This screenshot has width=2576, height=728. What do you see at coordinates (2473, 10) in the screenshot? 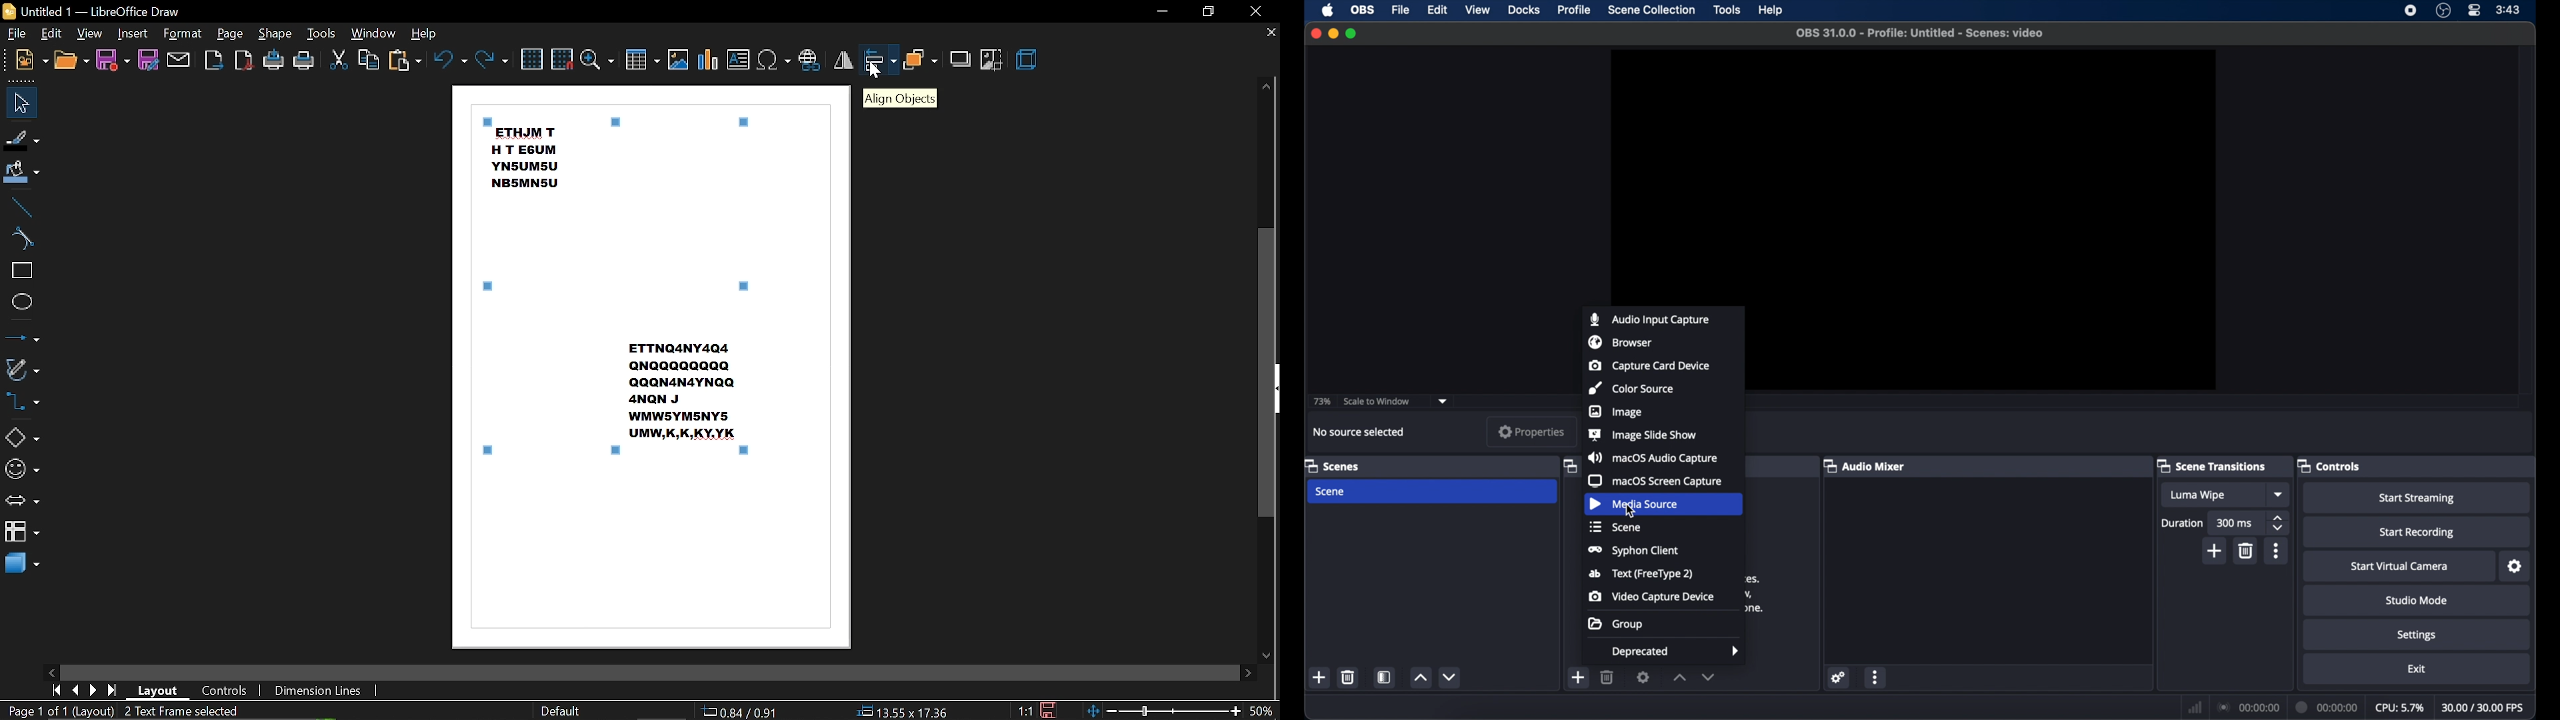
I see `control center` at bounding box center [2473, 10].